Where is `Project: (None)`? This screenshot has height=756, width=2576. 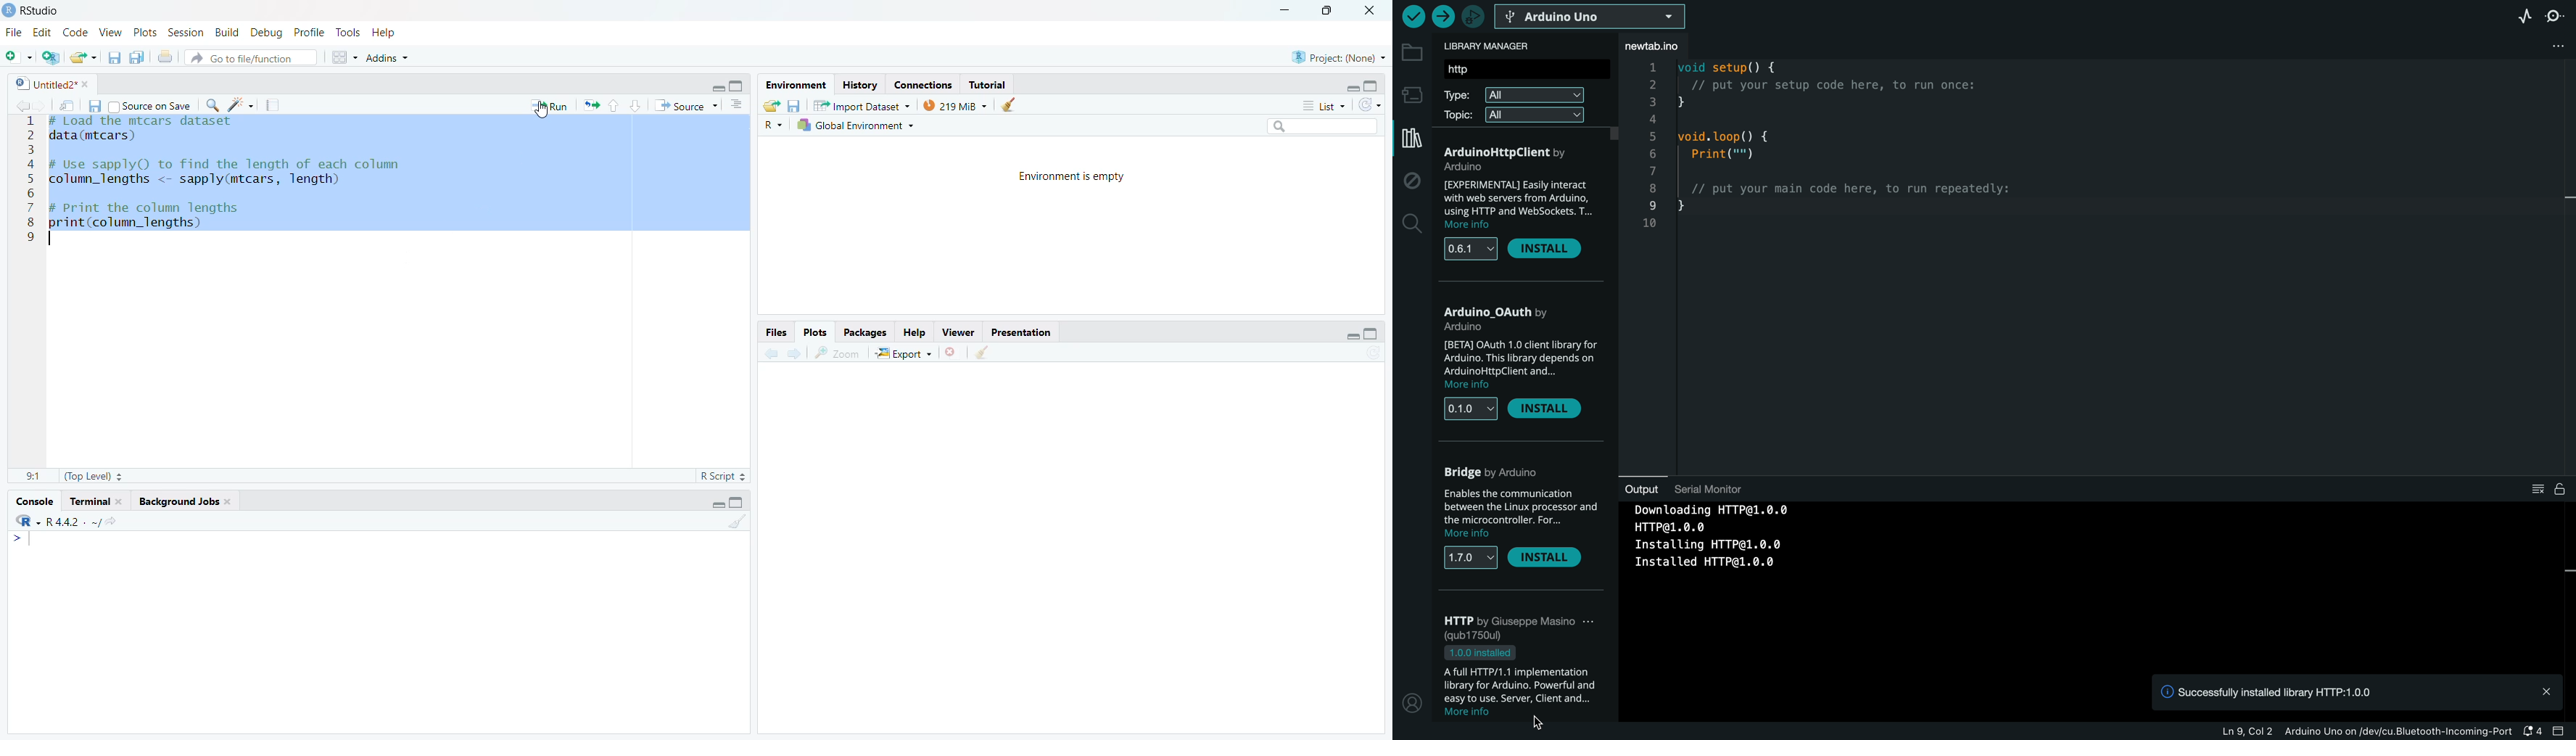
Project: (None) is located at coordinates (1337, 56).